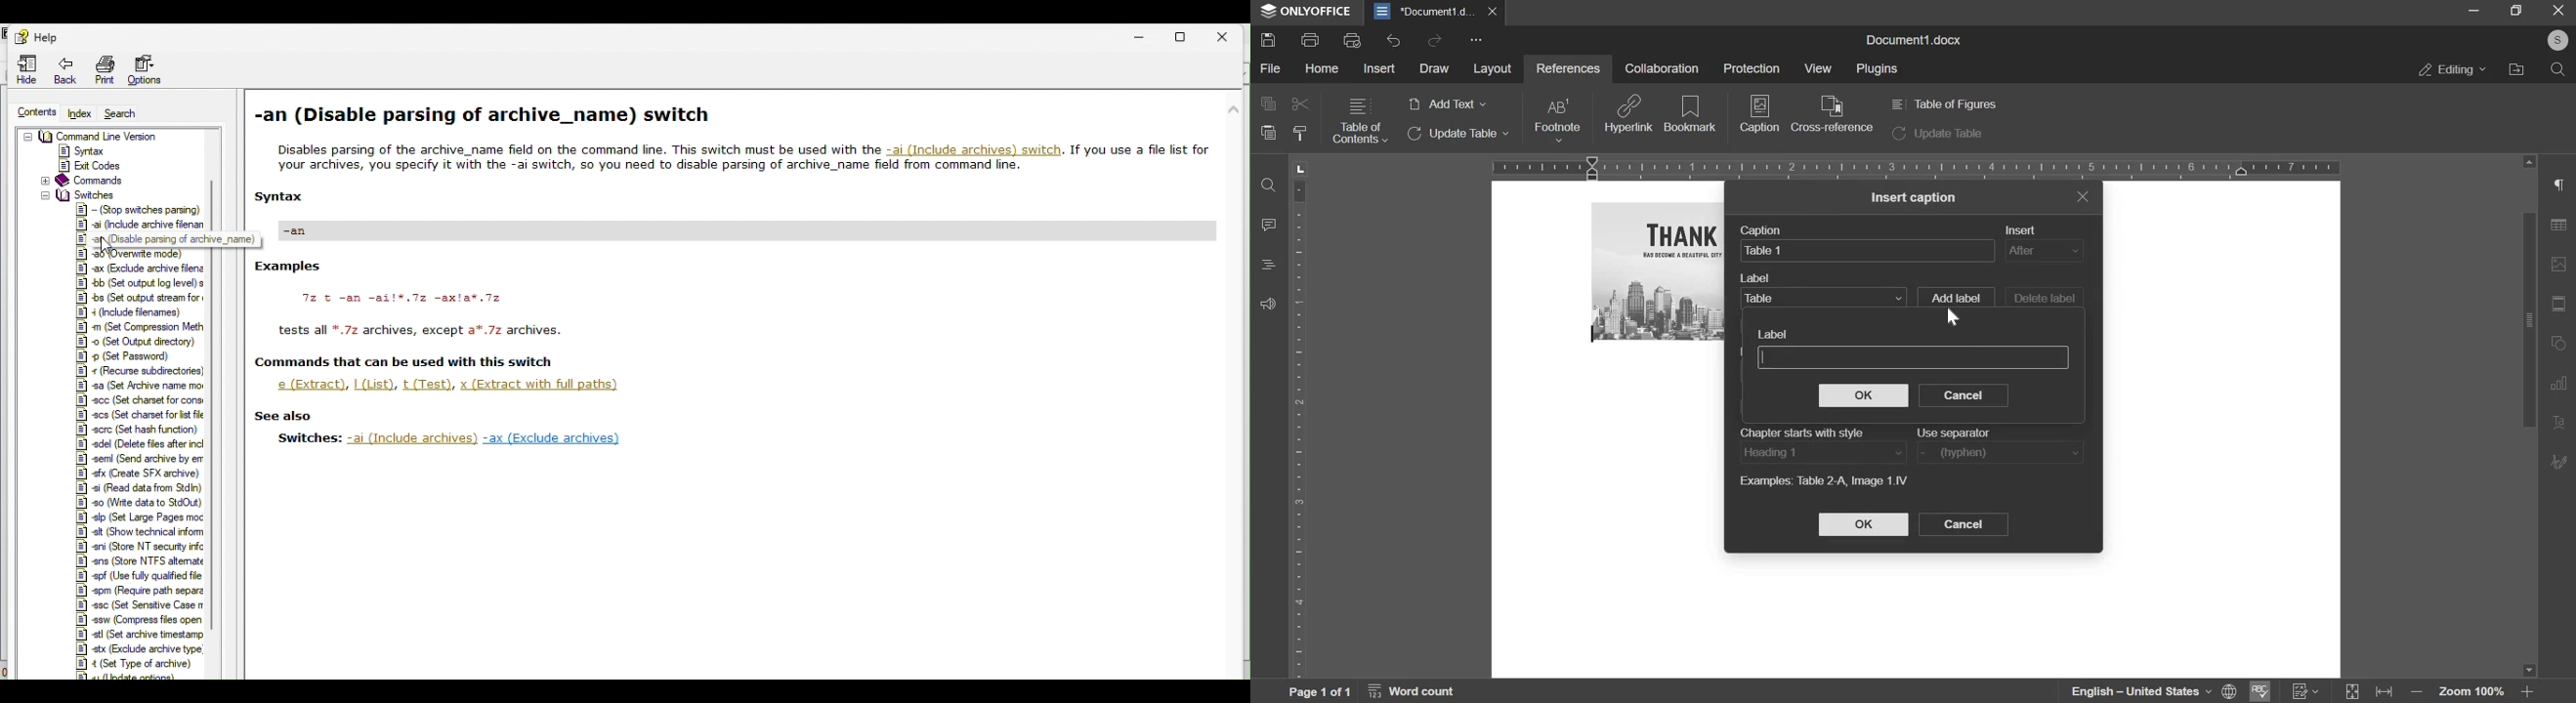  What do you see at coordinates (1434, 69) in the screenshot?
I see `draw` at bounding box center [1434, 69].